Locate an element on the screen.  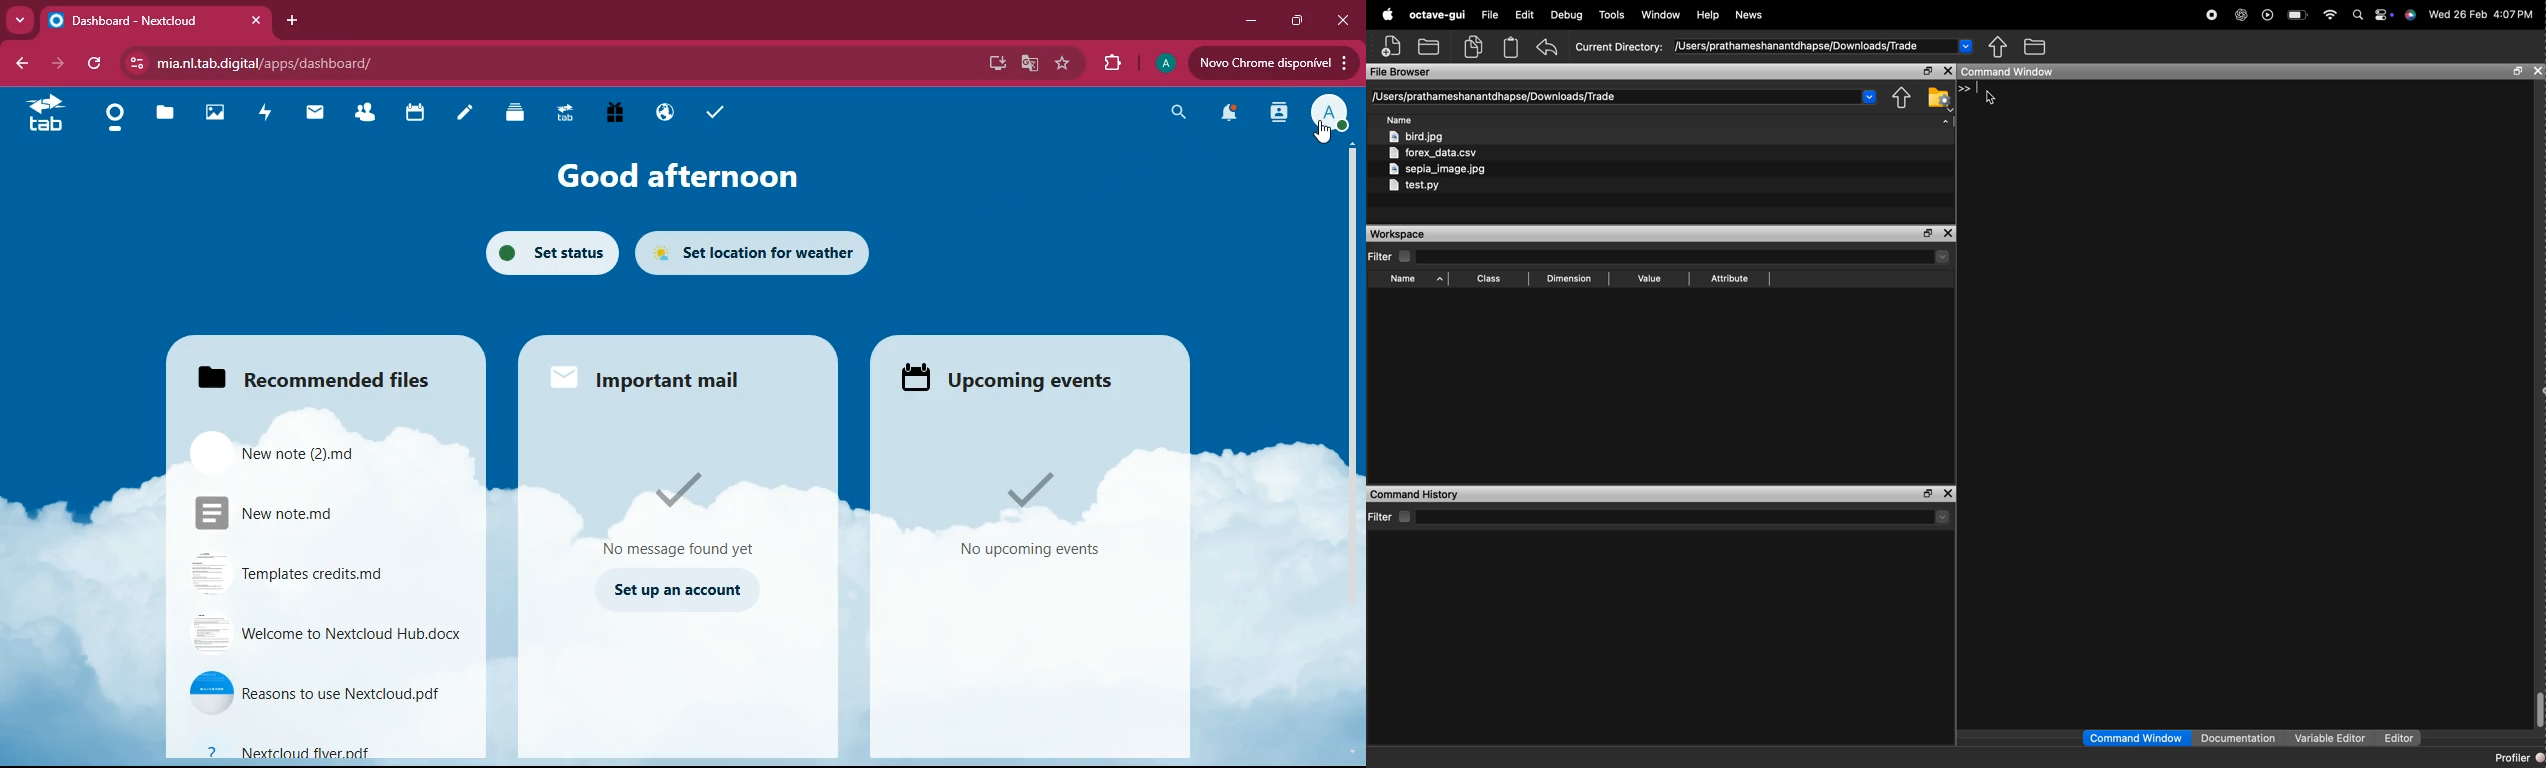
cursor is located at coordinates (1322, 129).